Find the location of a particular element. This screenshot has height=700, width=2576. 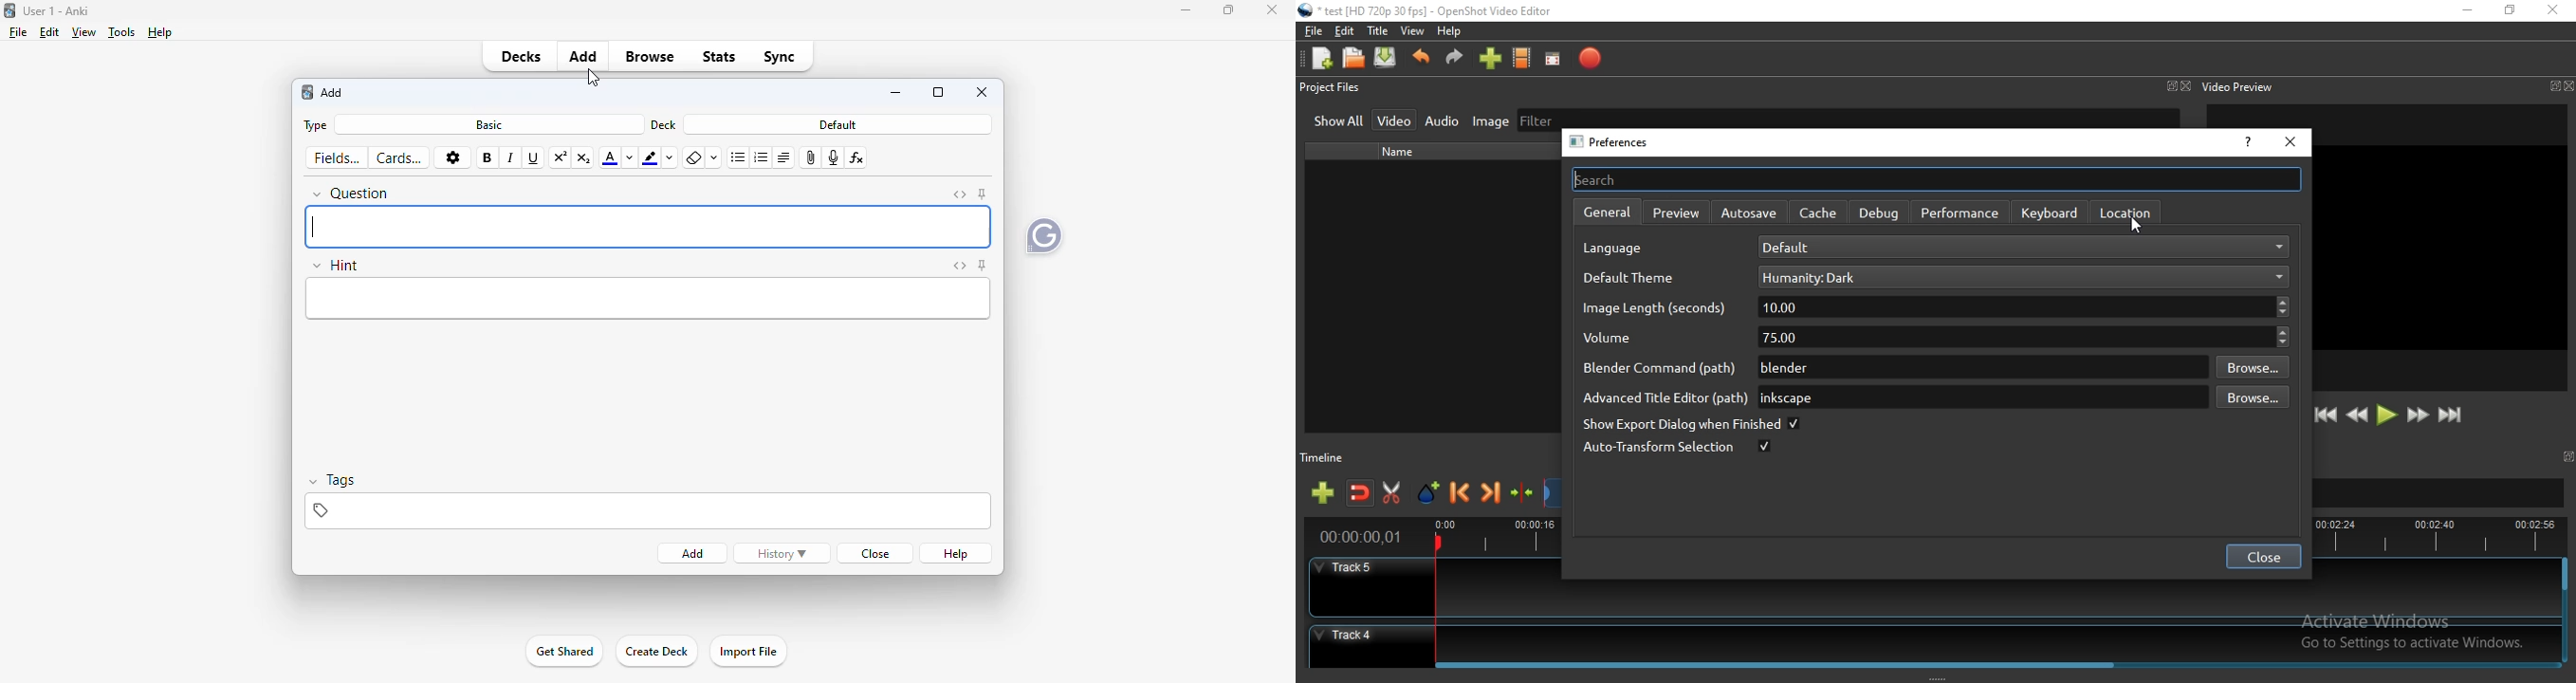

Previous marker is located at coordinates (1461, 494).